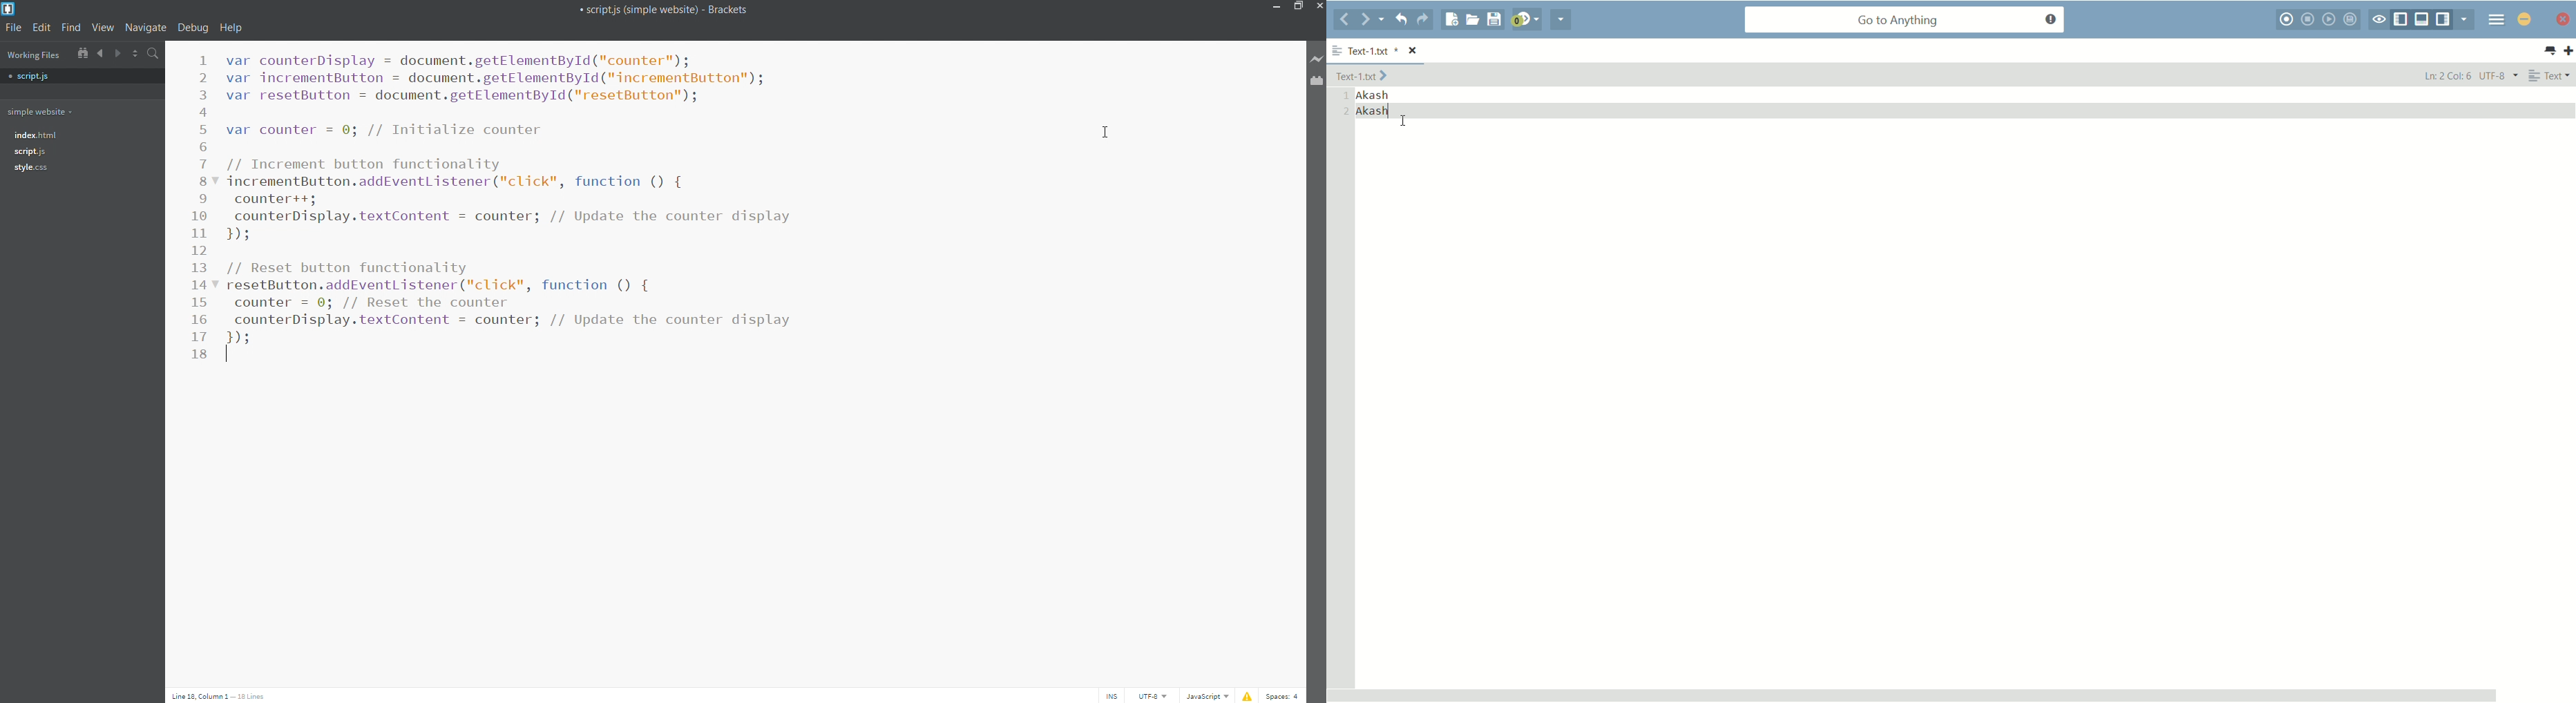 This screenshot has width=2576, height=728. I want to click on space count, so click(1282, 697).